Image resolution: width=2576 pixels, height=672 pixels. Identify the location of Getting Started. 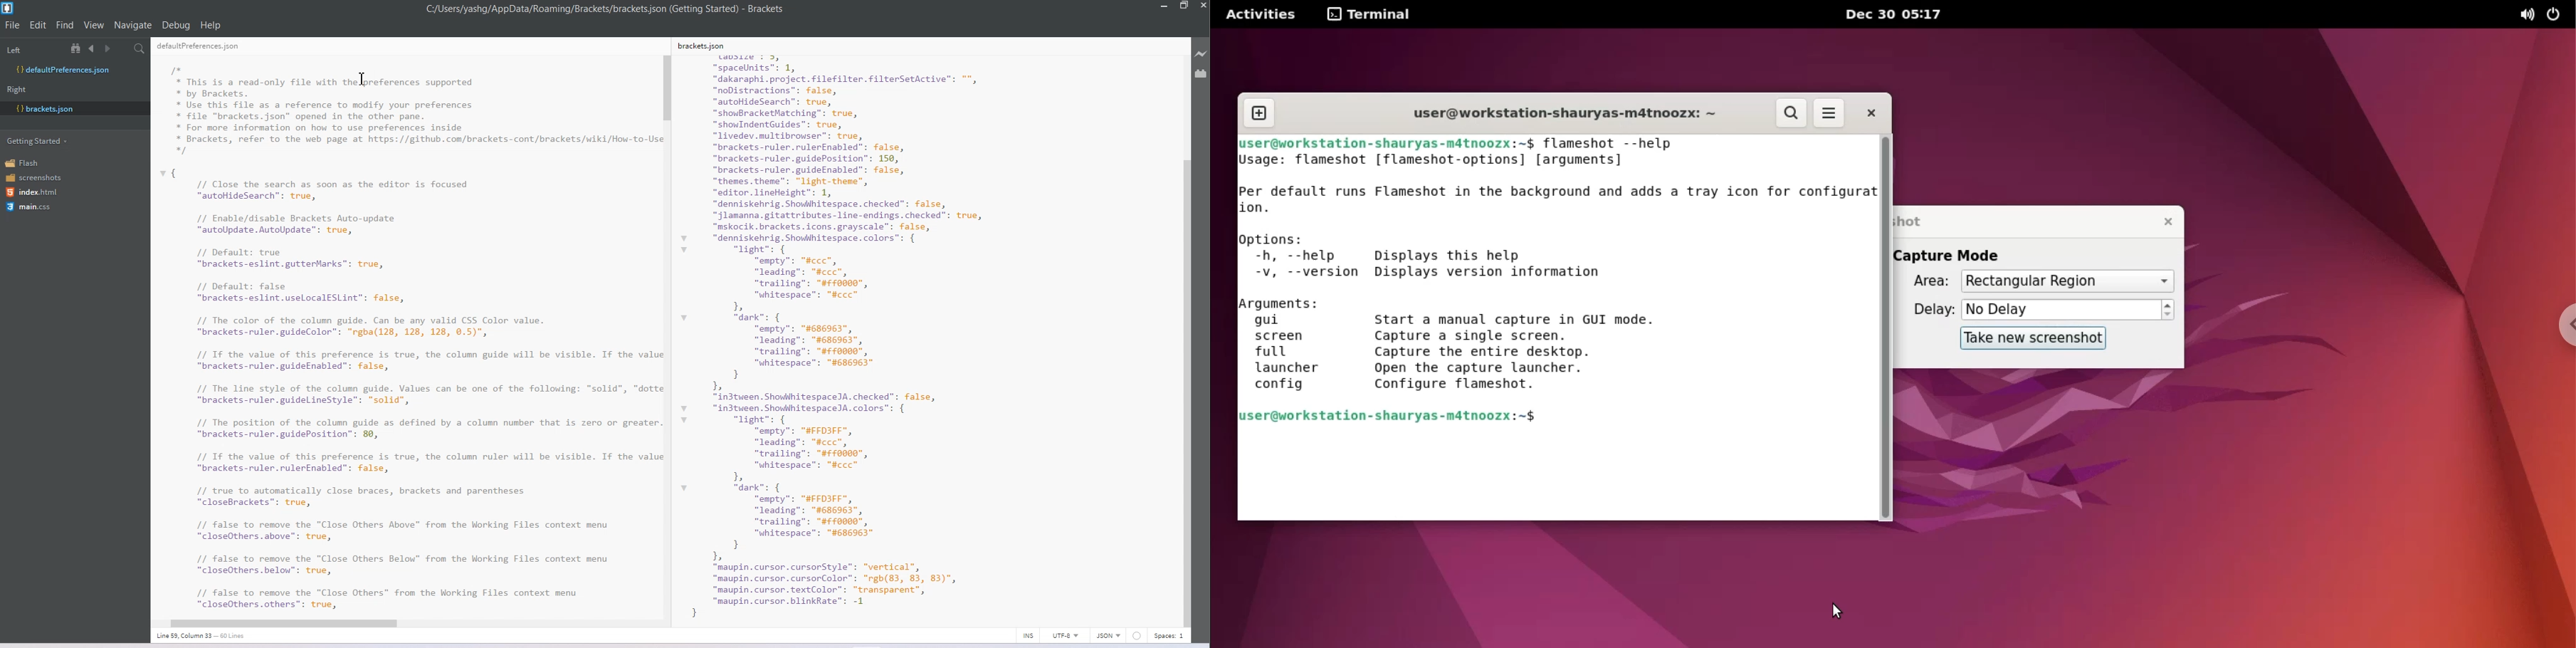
(38, 140).